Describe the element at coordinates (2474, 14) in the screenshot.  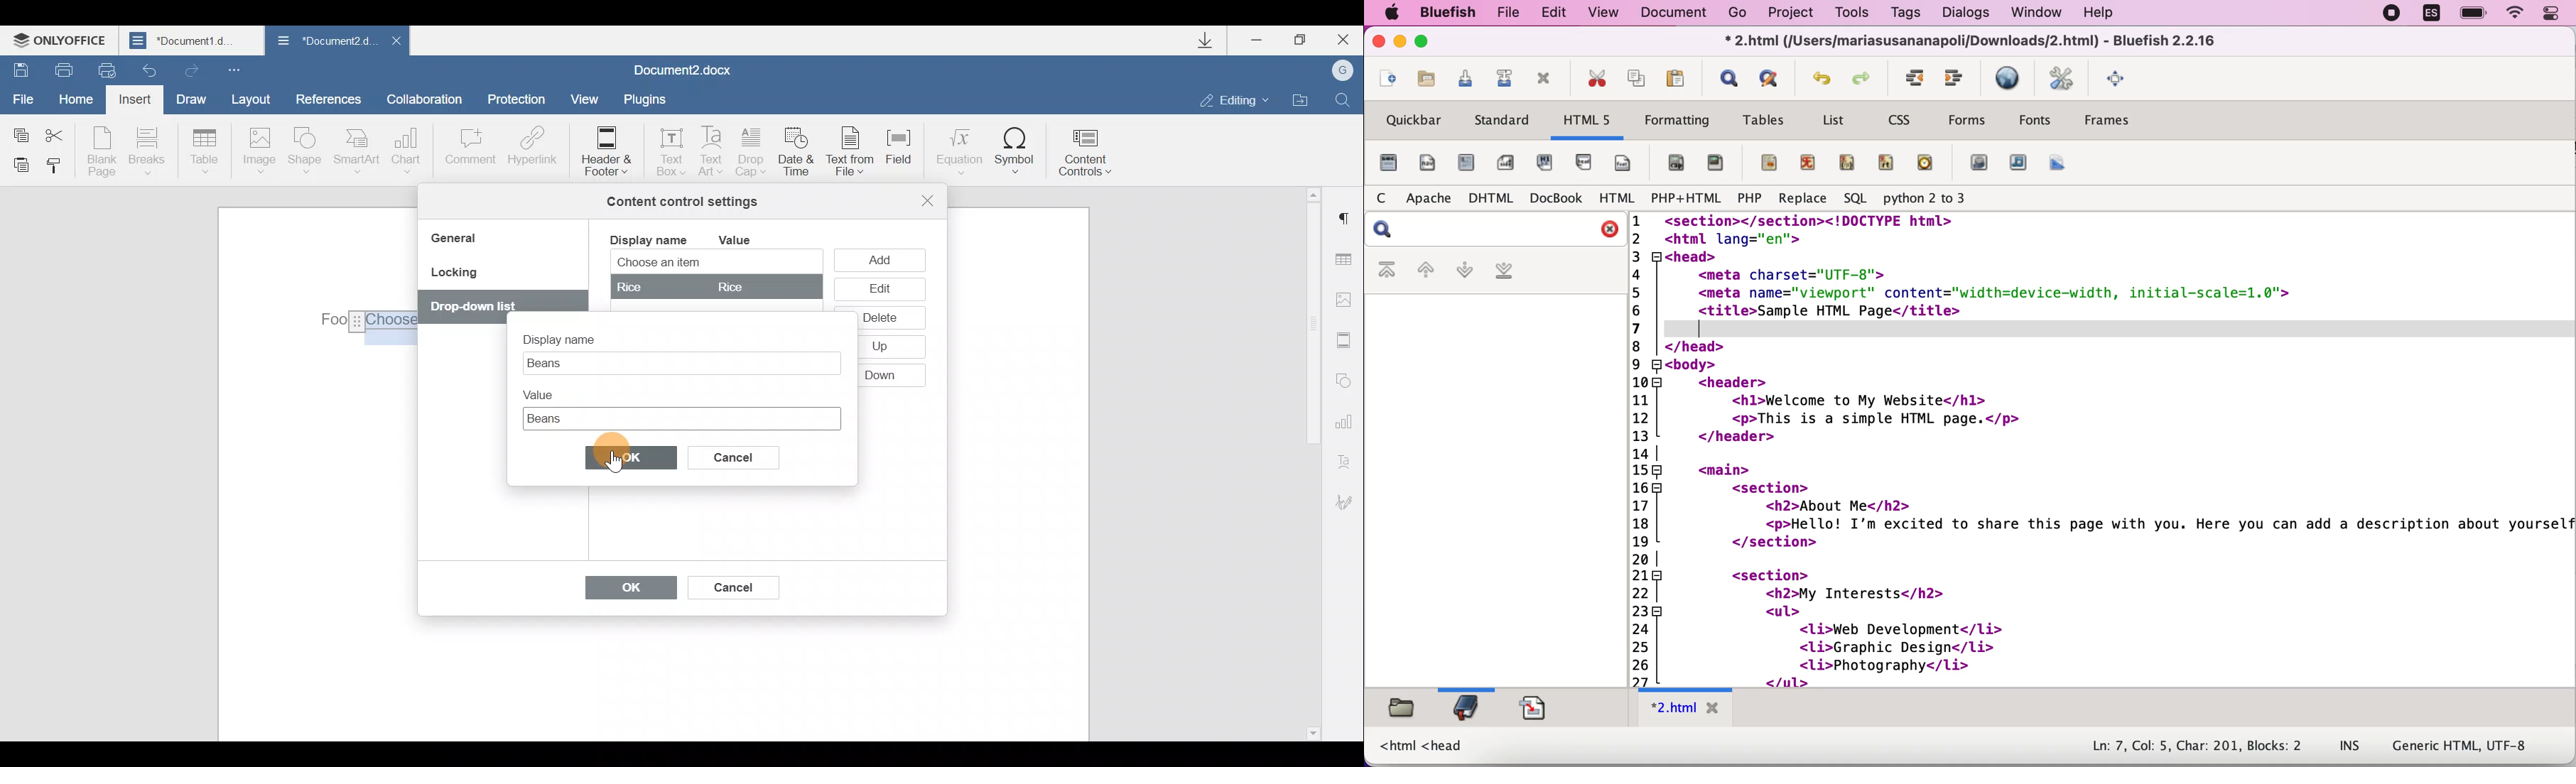
I see `battery` at that location.